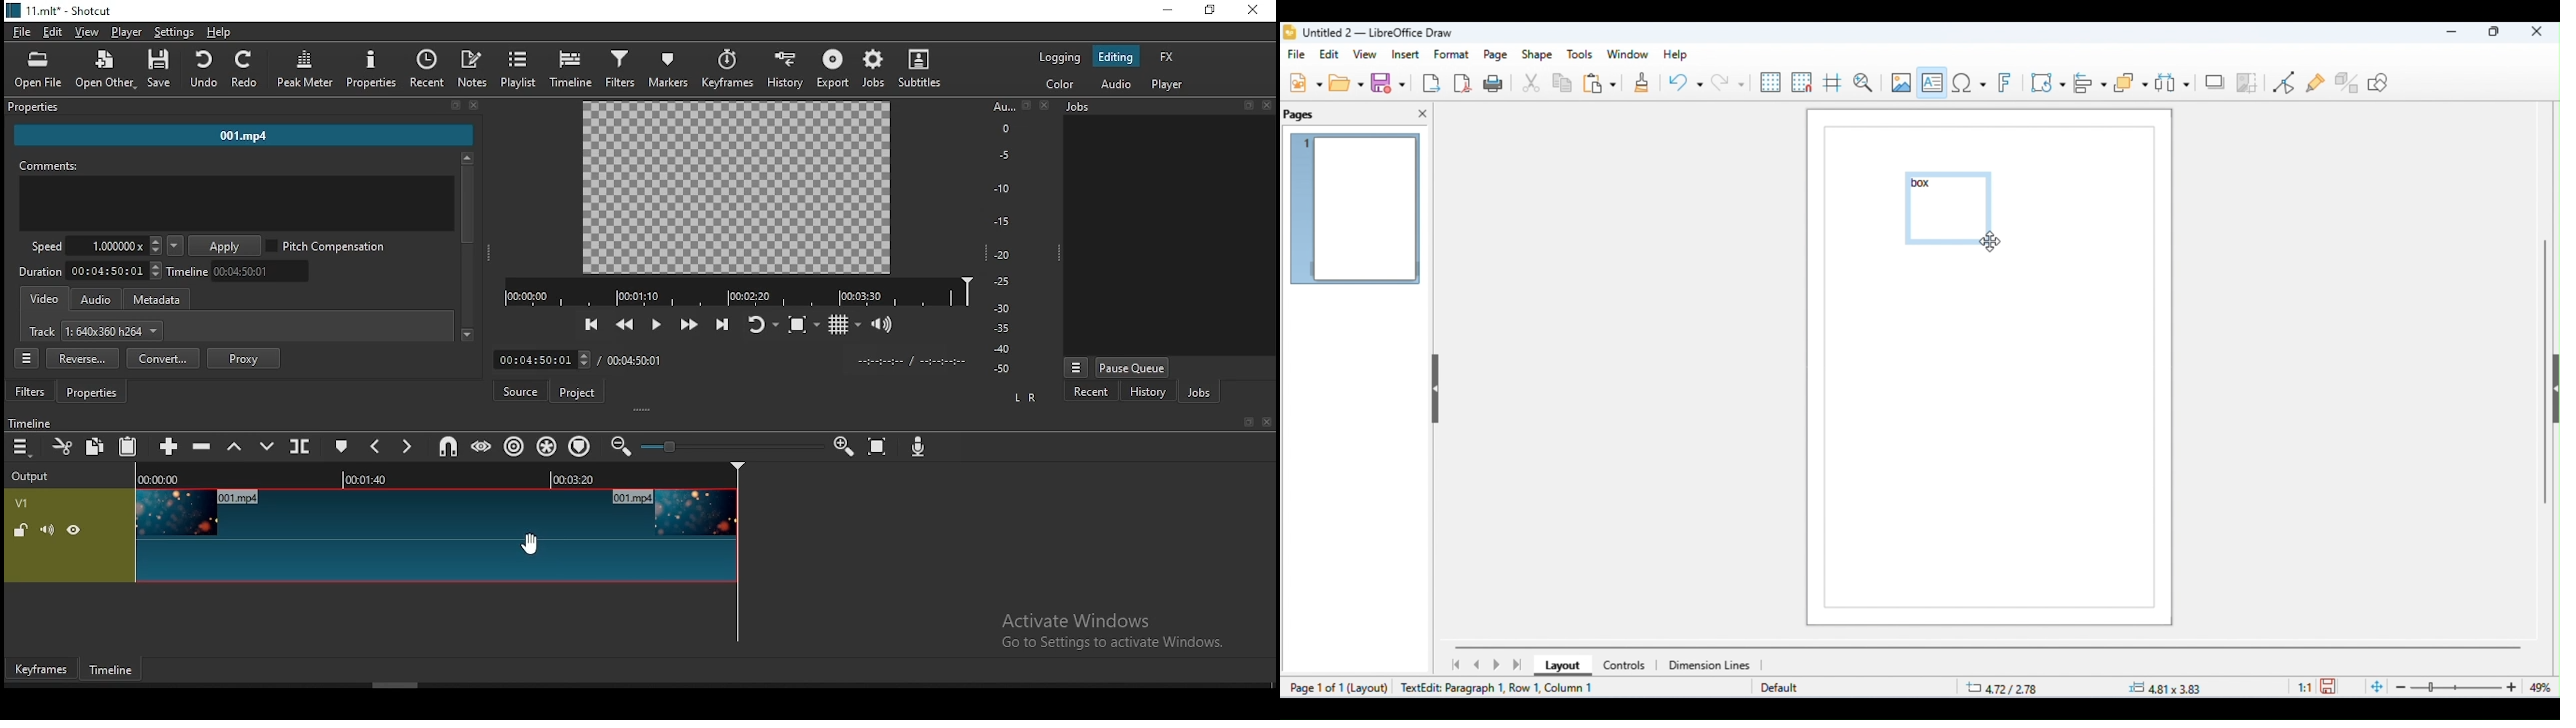 The height and width of the screenshot is (728, 2576). What do you see at coordinates (872, 69) in the screenshot?
I see `jobs` at bounding box center [872, 69].